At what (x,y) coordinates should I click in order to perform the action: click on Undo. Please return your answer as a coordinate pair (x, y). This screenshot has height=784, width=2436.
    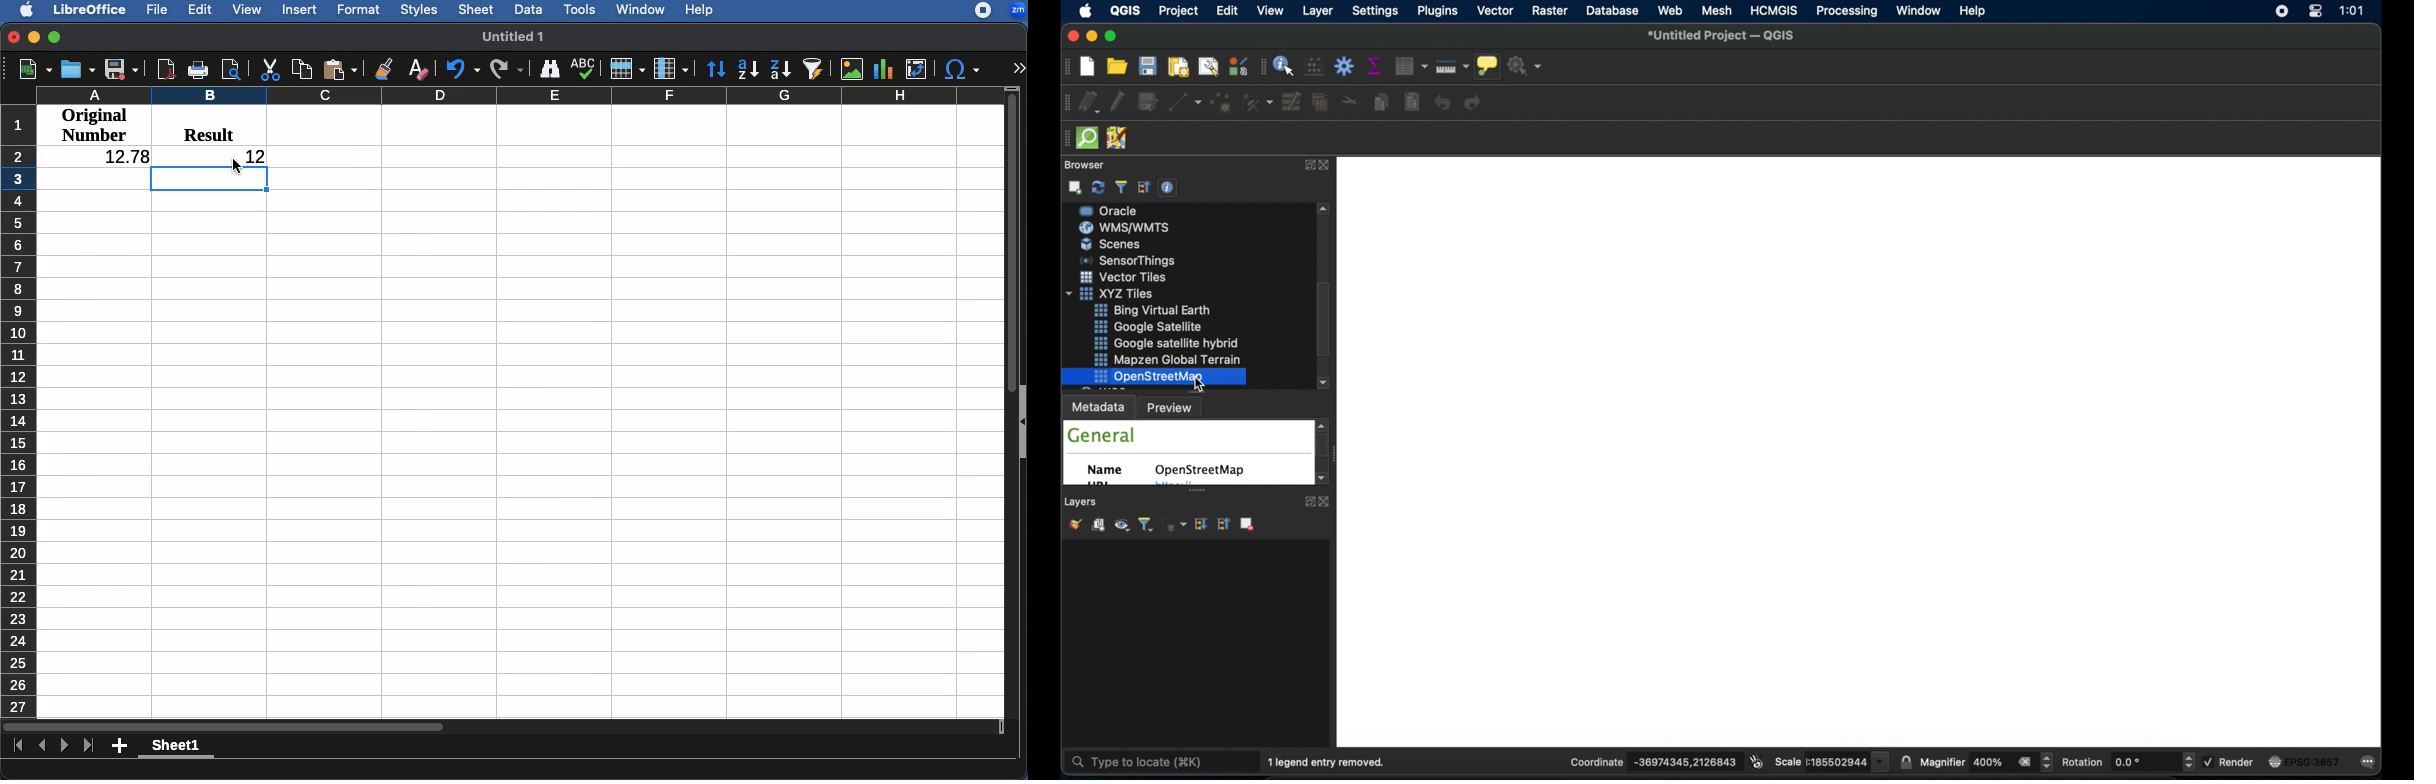
    Looking at the image, I should click on (461, 69).